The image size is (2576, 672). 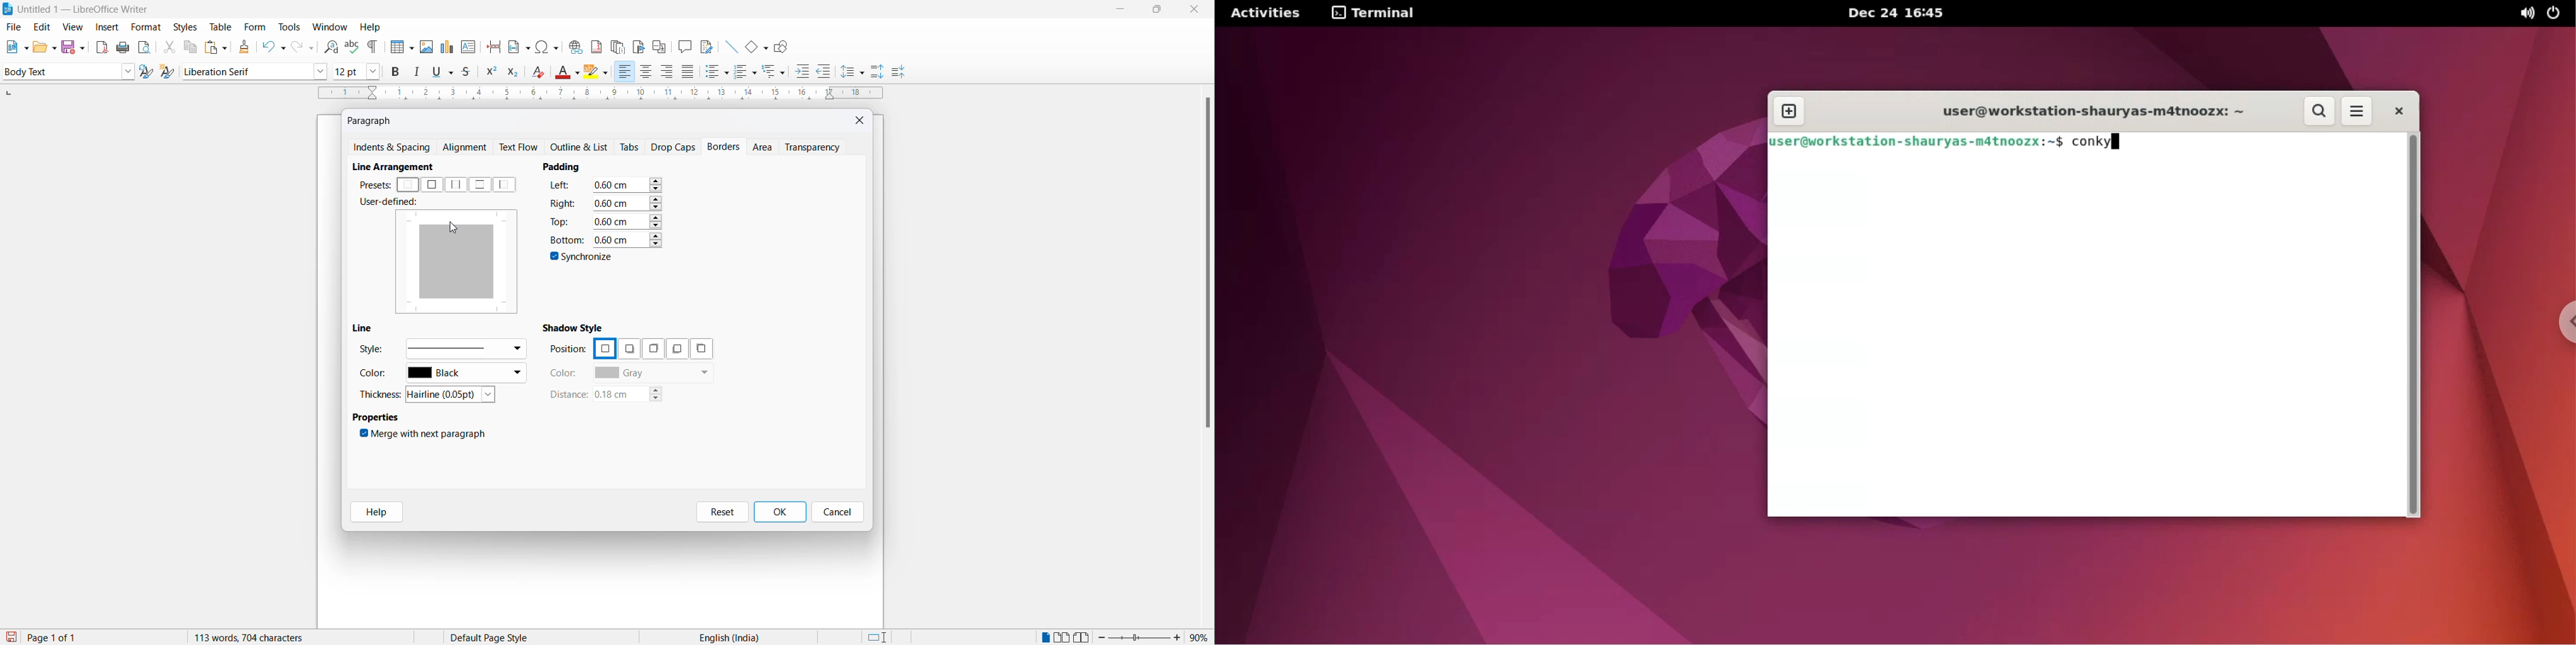 I want to click on page break, so click(x=494, y=46).